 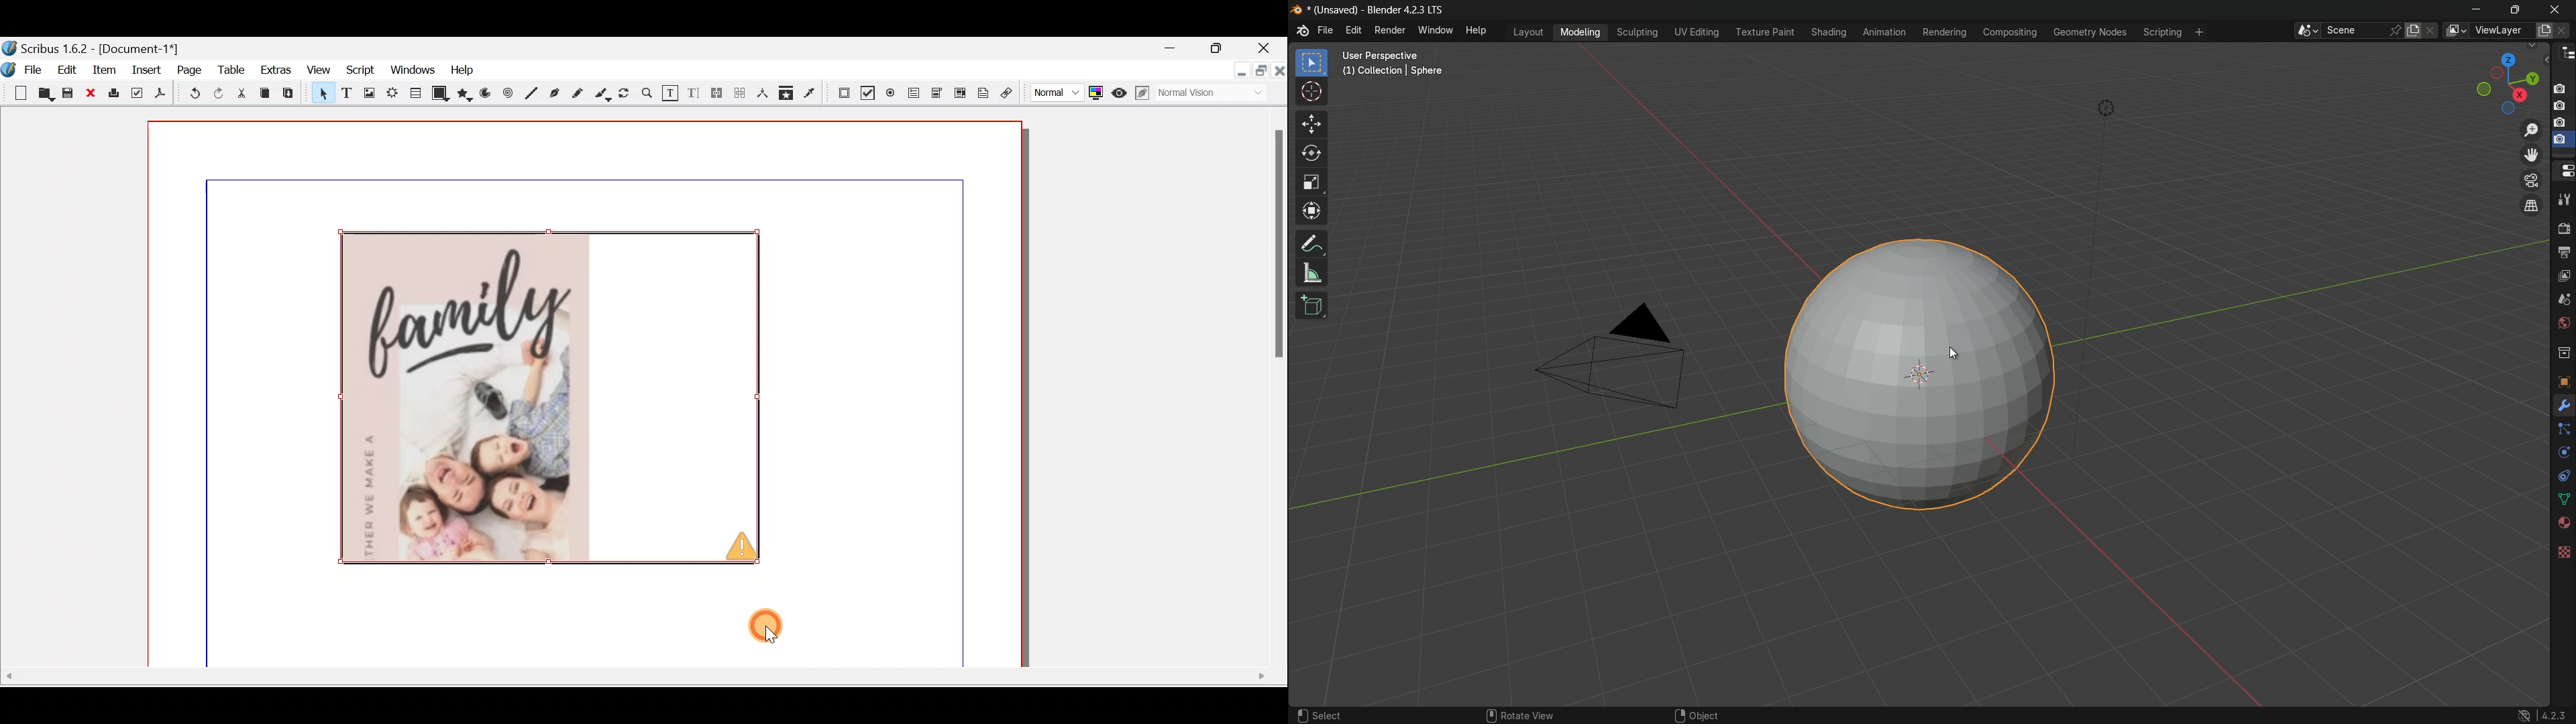 I want to click on Document name, so click(x=92, y=47).